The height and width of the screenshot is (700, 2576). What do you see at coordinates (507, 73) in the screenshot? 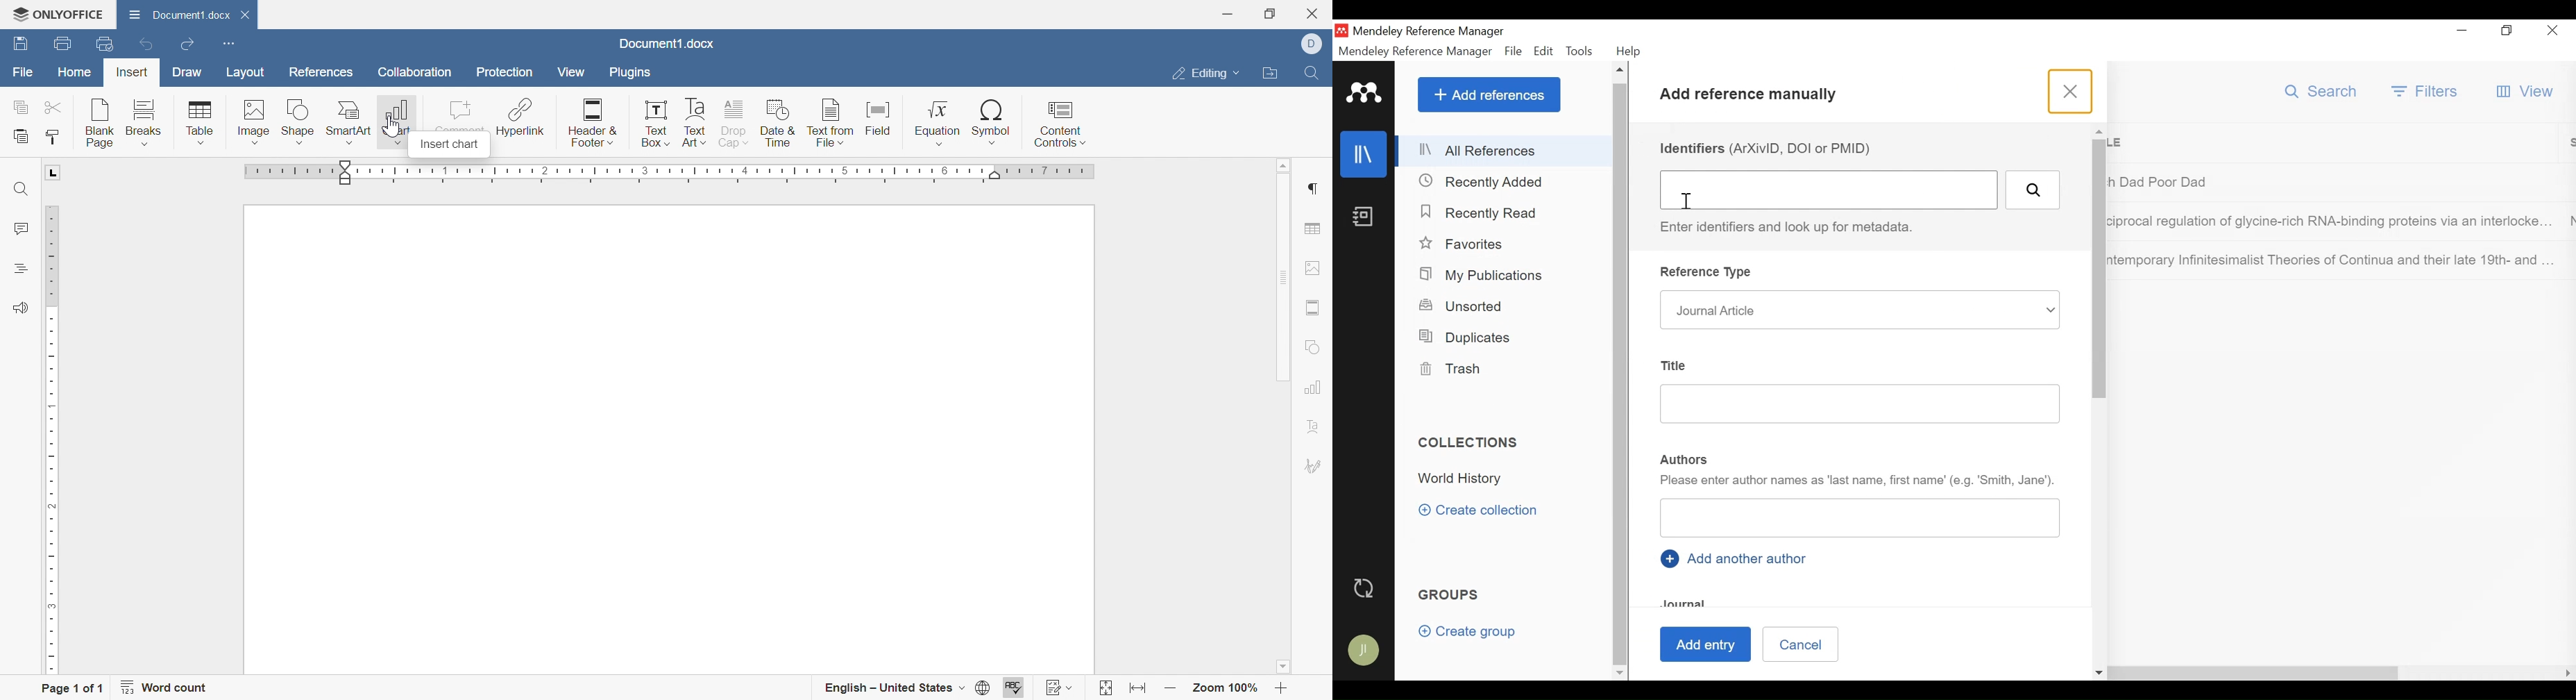
I see `Protection` at bounding box center [507, 73].